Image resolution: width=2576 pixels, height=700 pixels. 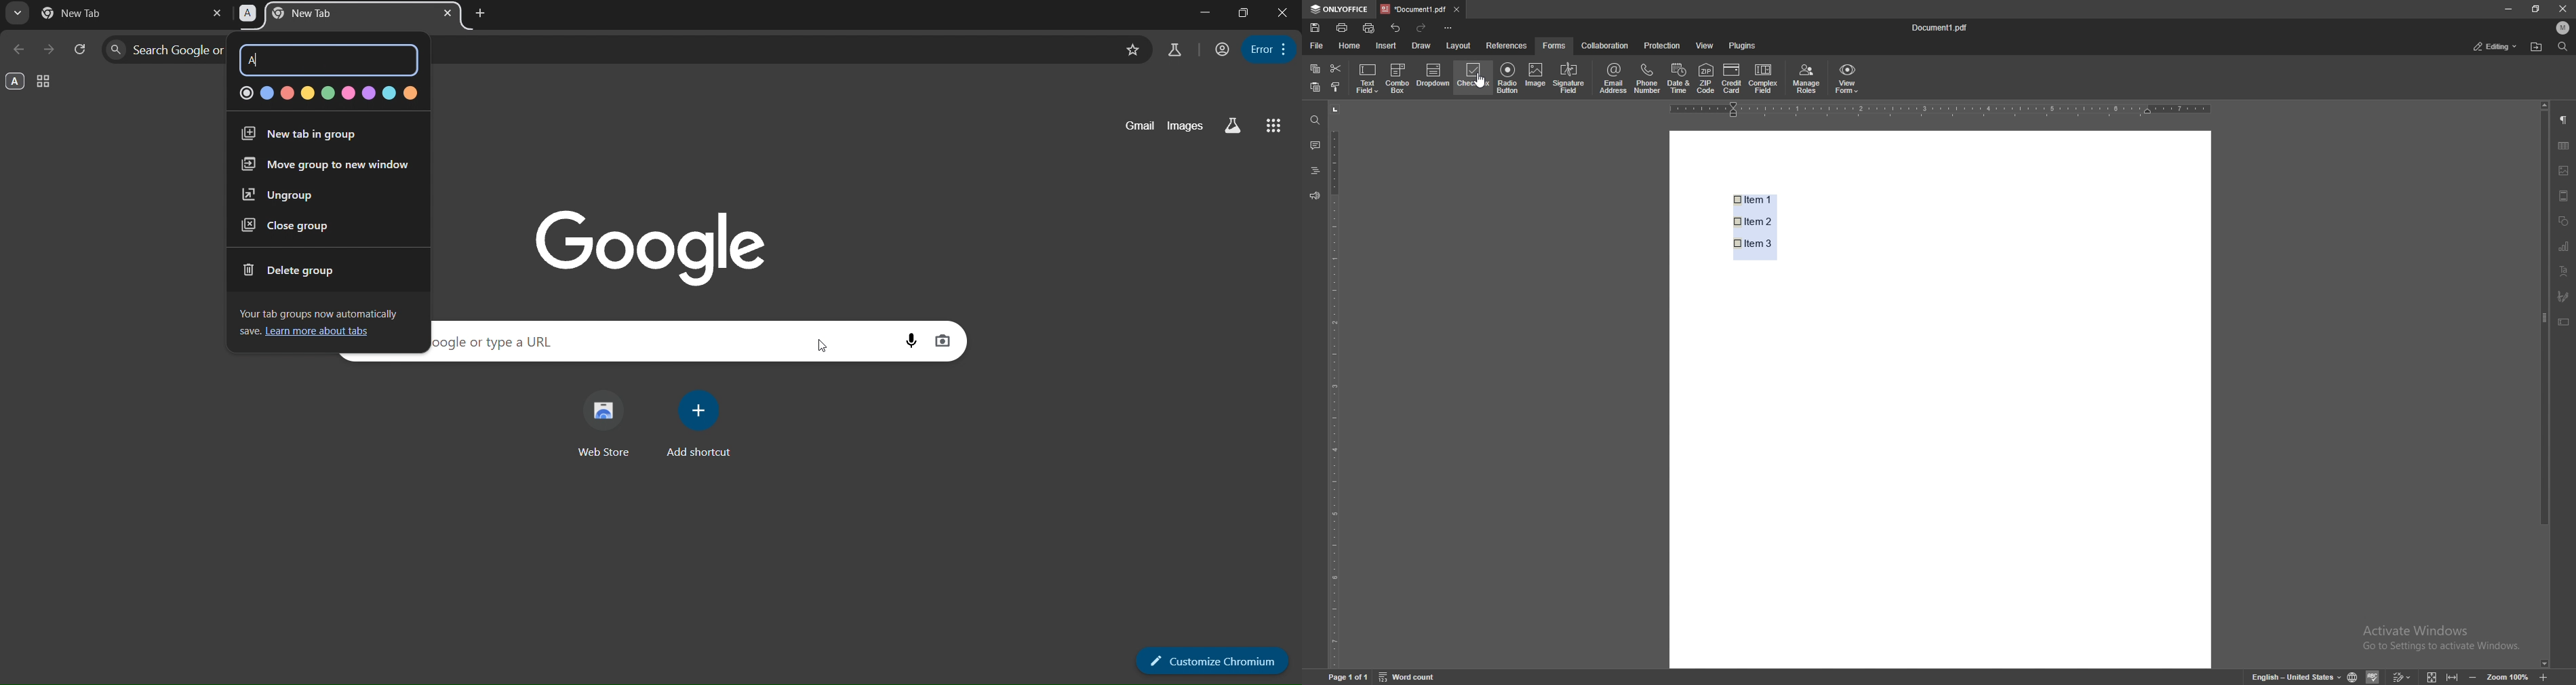 What do you see at coordinates (1387, 46) in the screenshot?
I see `insert` at bounding box center [1387, 46].